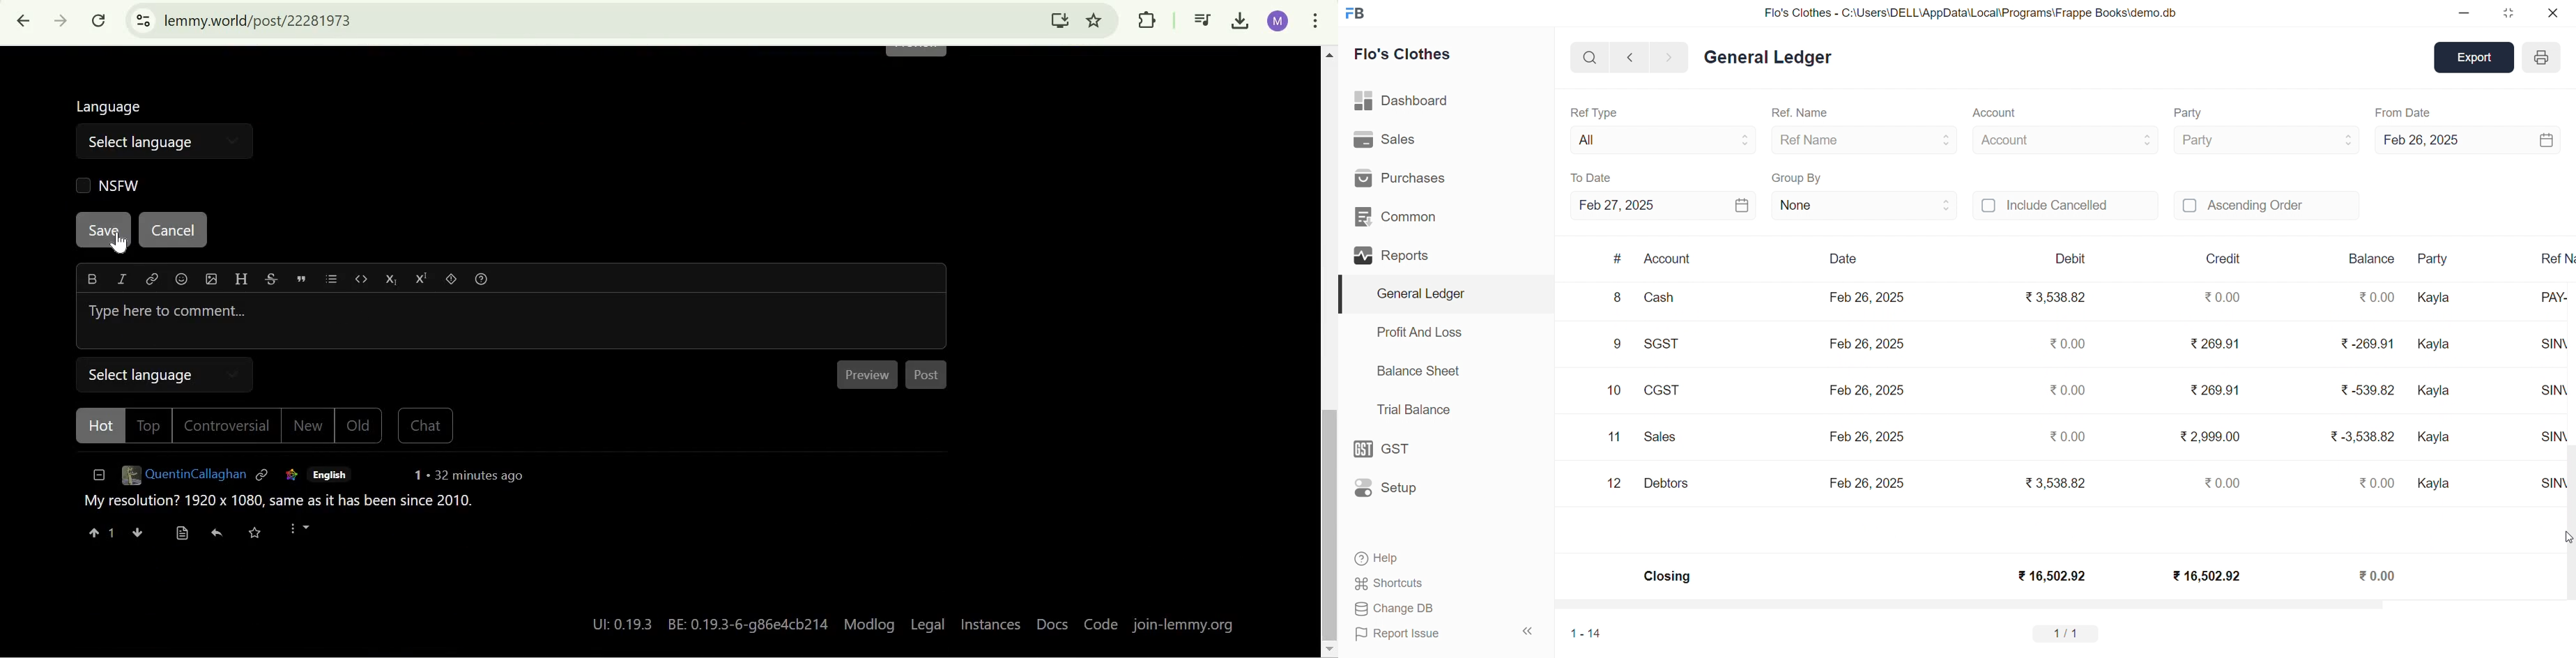  What do you see at coordinates (1415, 410) in the screenshot?
I see `Trial Balance` at bounding box center [1415, 410].